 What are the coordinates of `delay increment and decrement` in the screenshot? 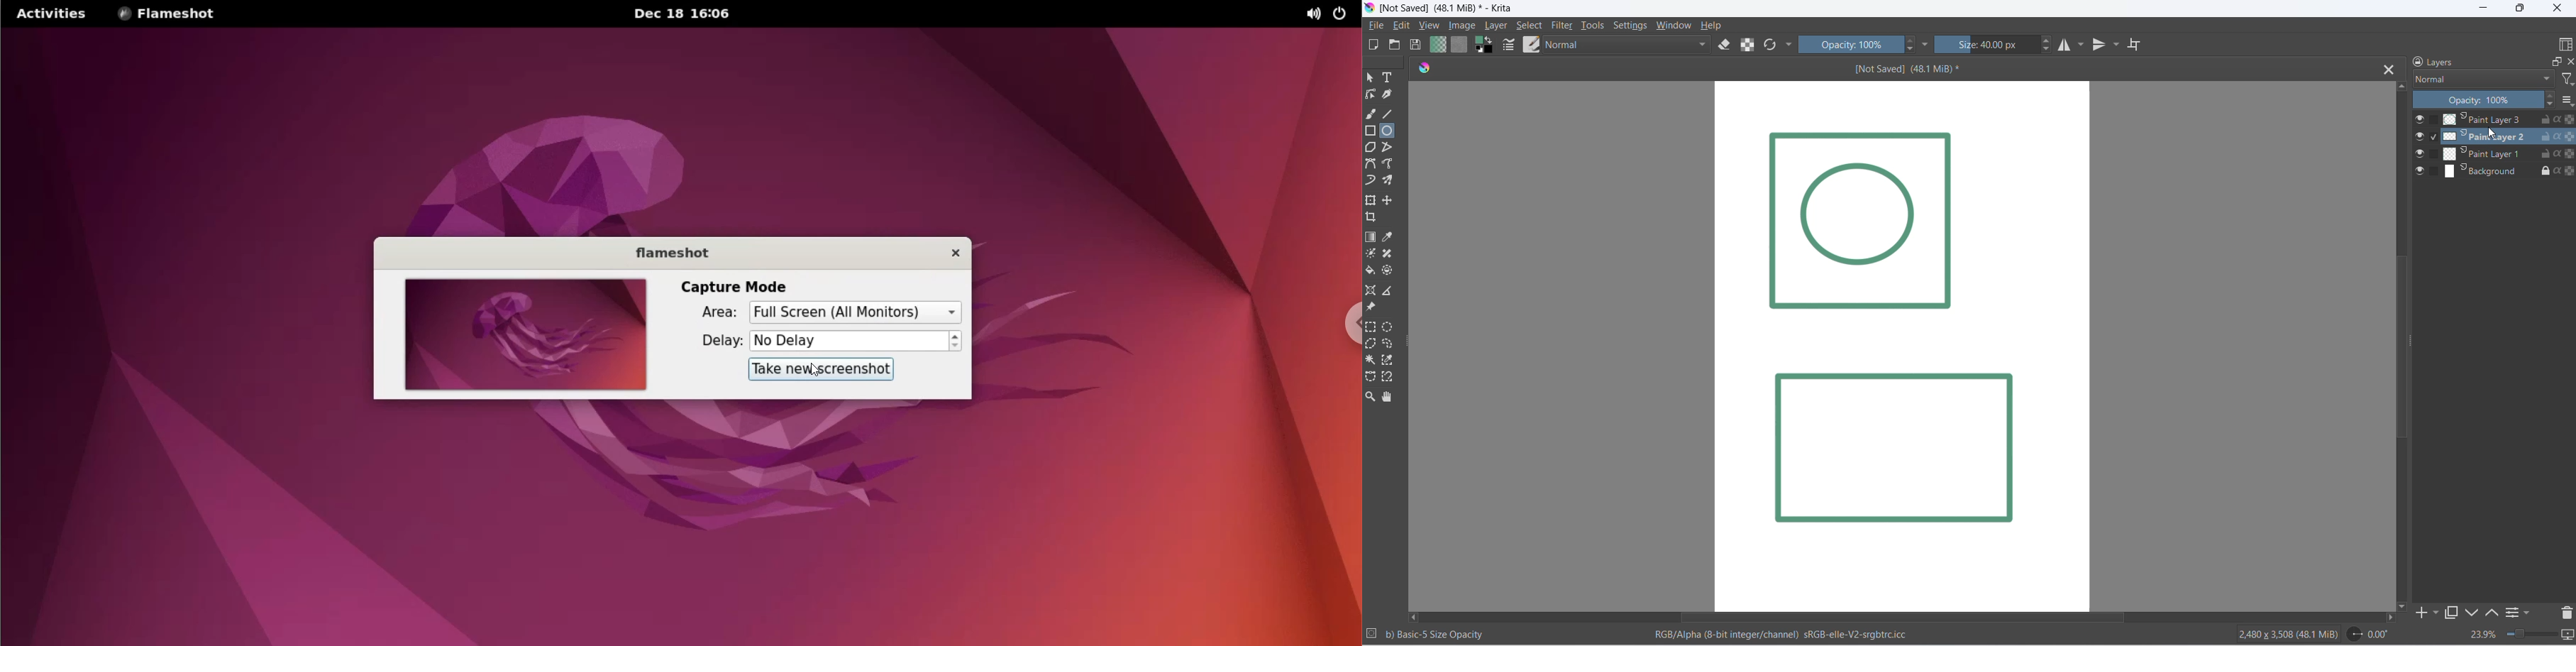 It's located at (954, 341).